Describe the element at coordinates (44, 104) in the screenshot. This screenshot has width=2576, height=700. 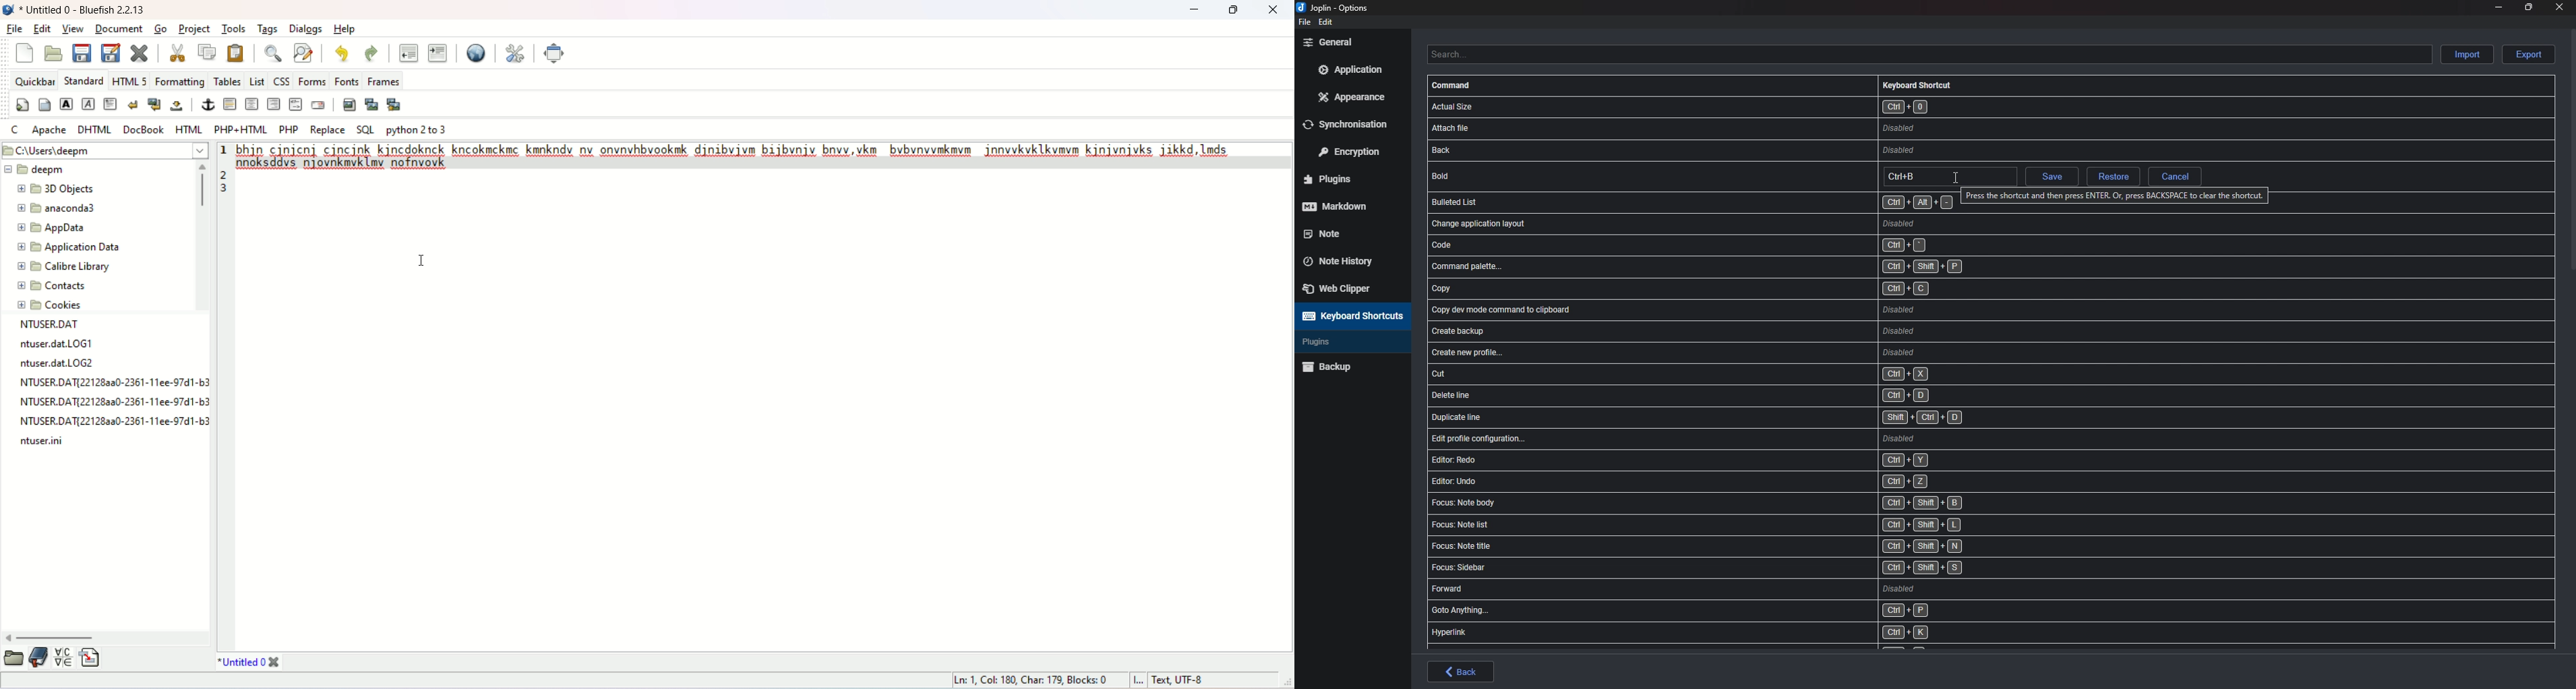
I see `body` at that location.